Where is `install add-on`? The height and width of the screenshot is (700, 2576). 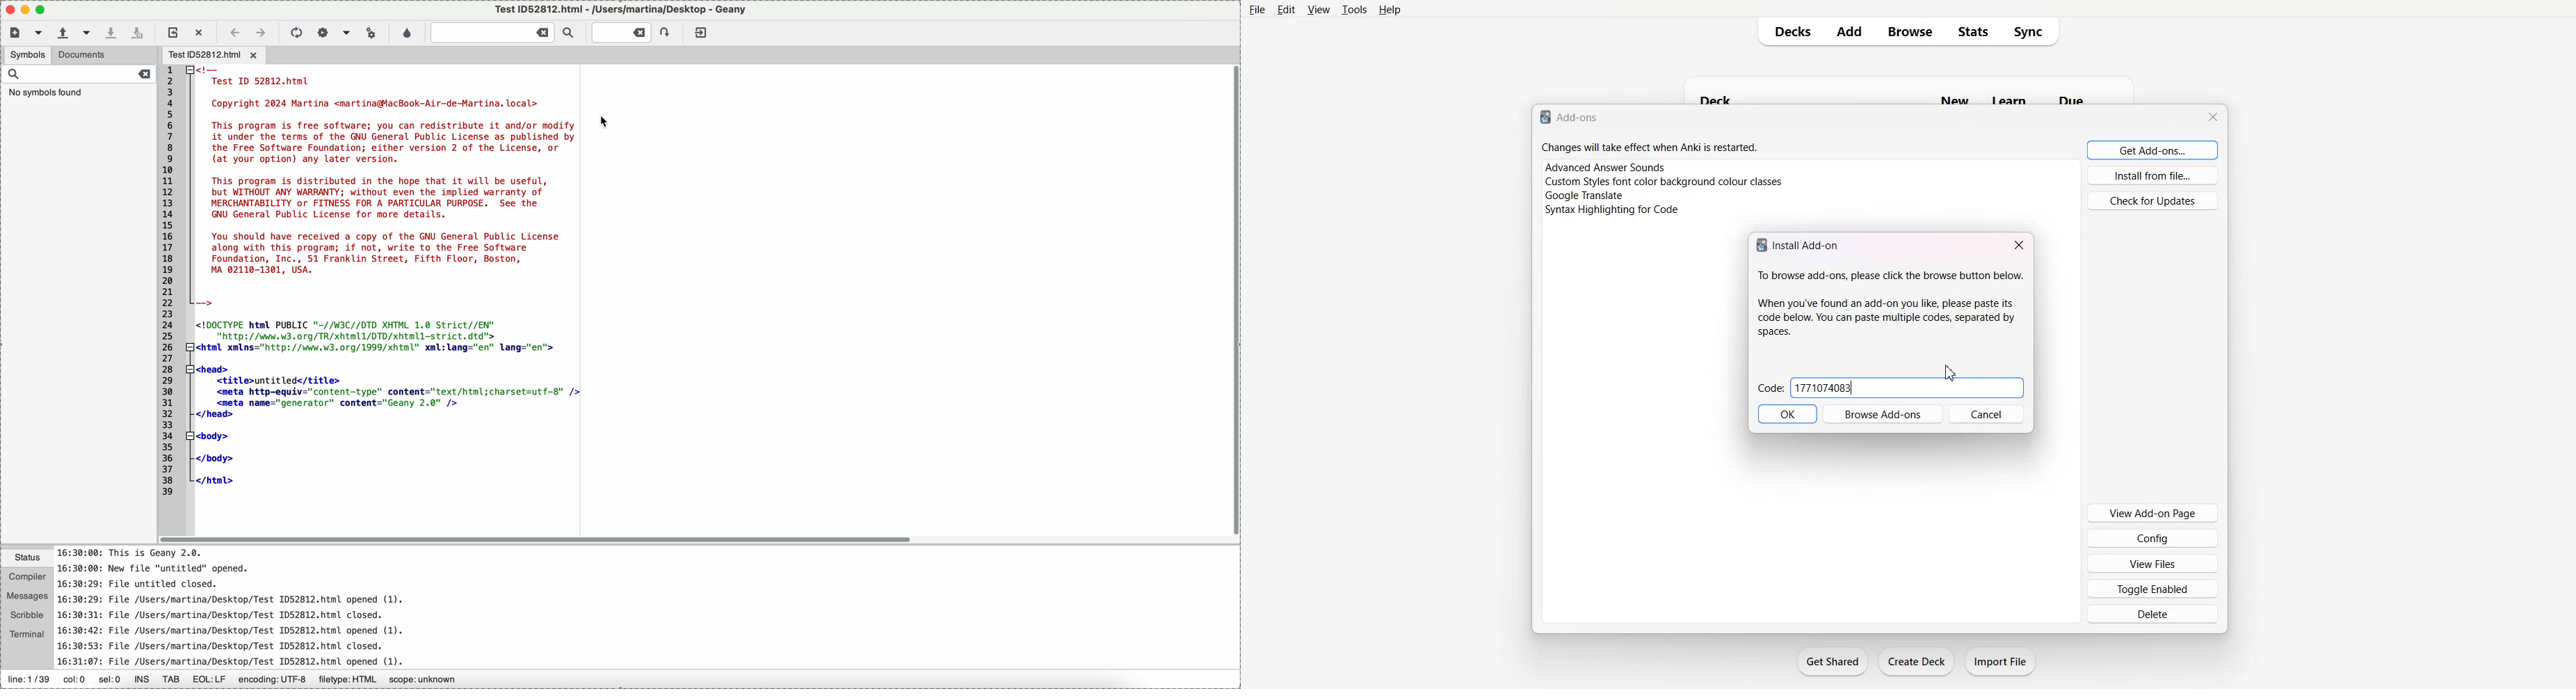 install add-on is located at coordinates (1801, 244).